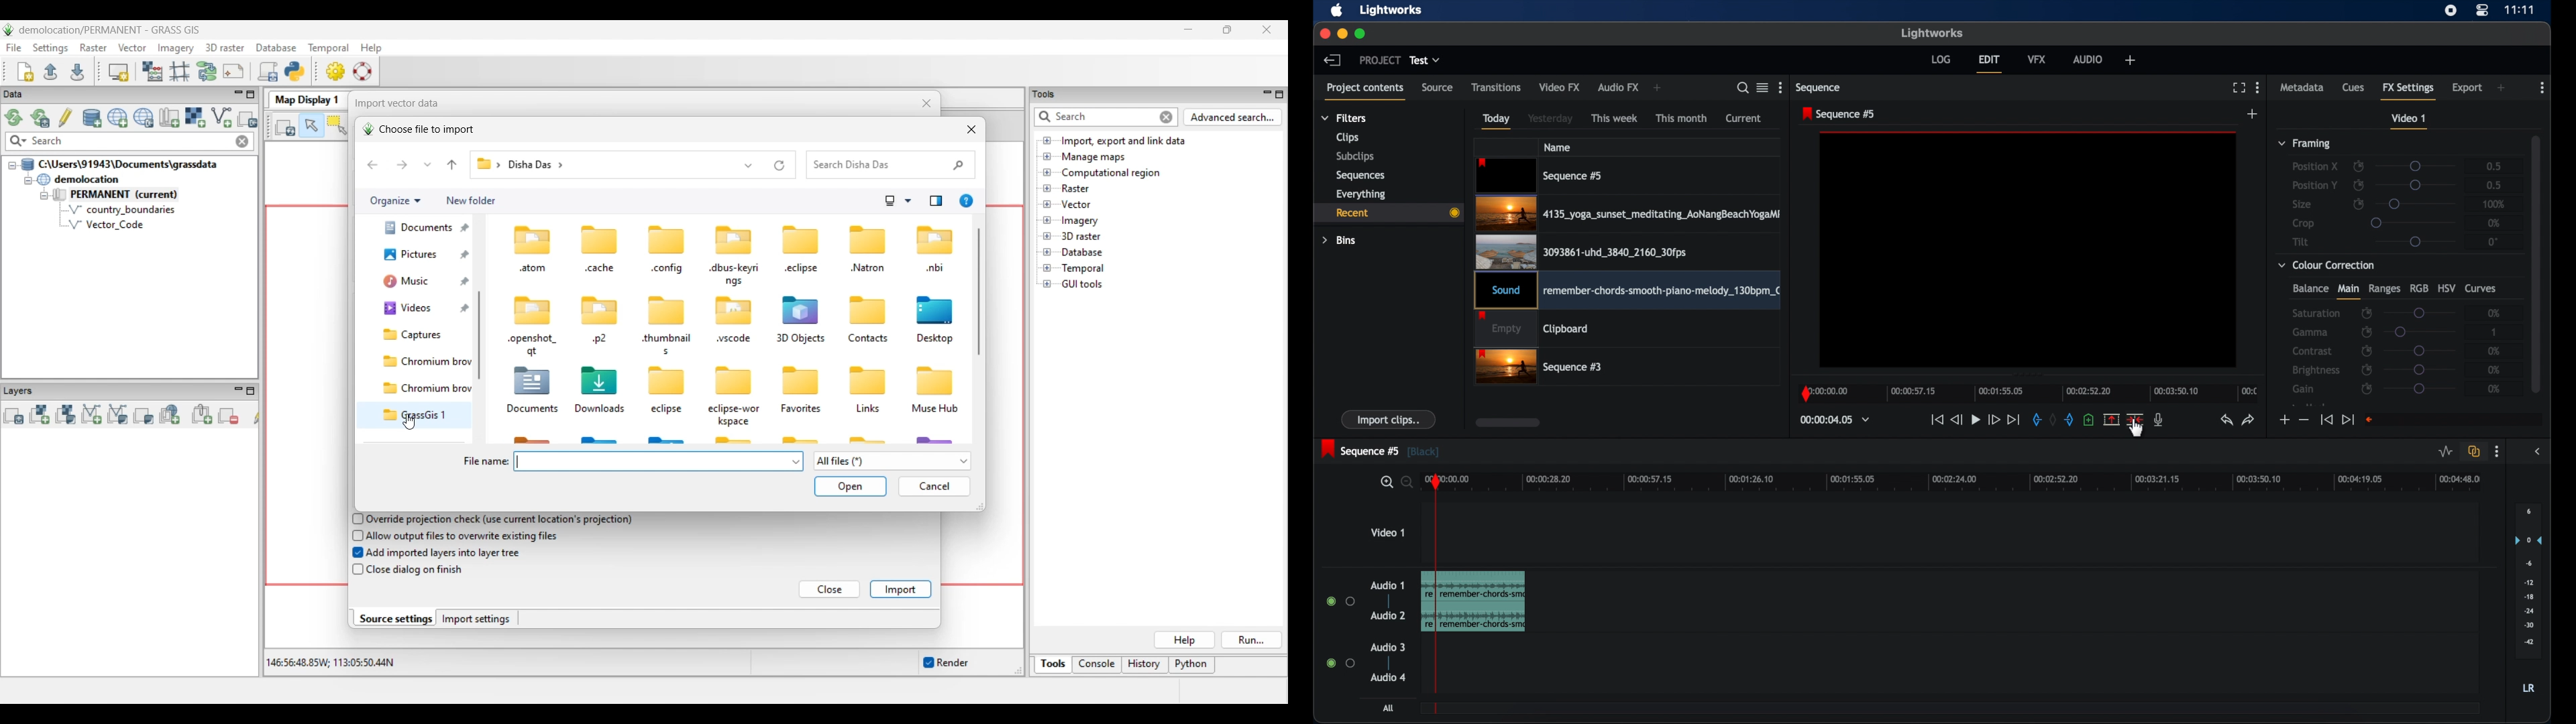 The height and width of the screenshot is (728, 2576). Describe the element at coordinates (2136, 438) in the screenshot. I see `cursor` at that location.